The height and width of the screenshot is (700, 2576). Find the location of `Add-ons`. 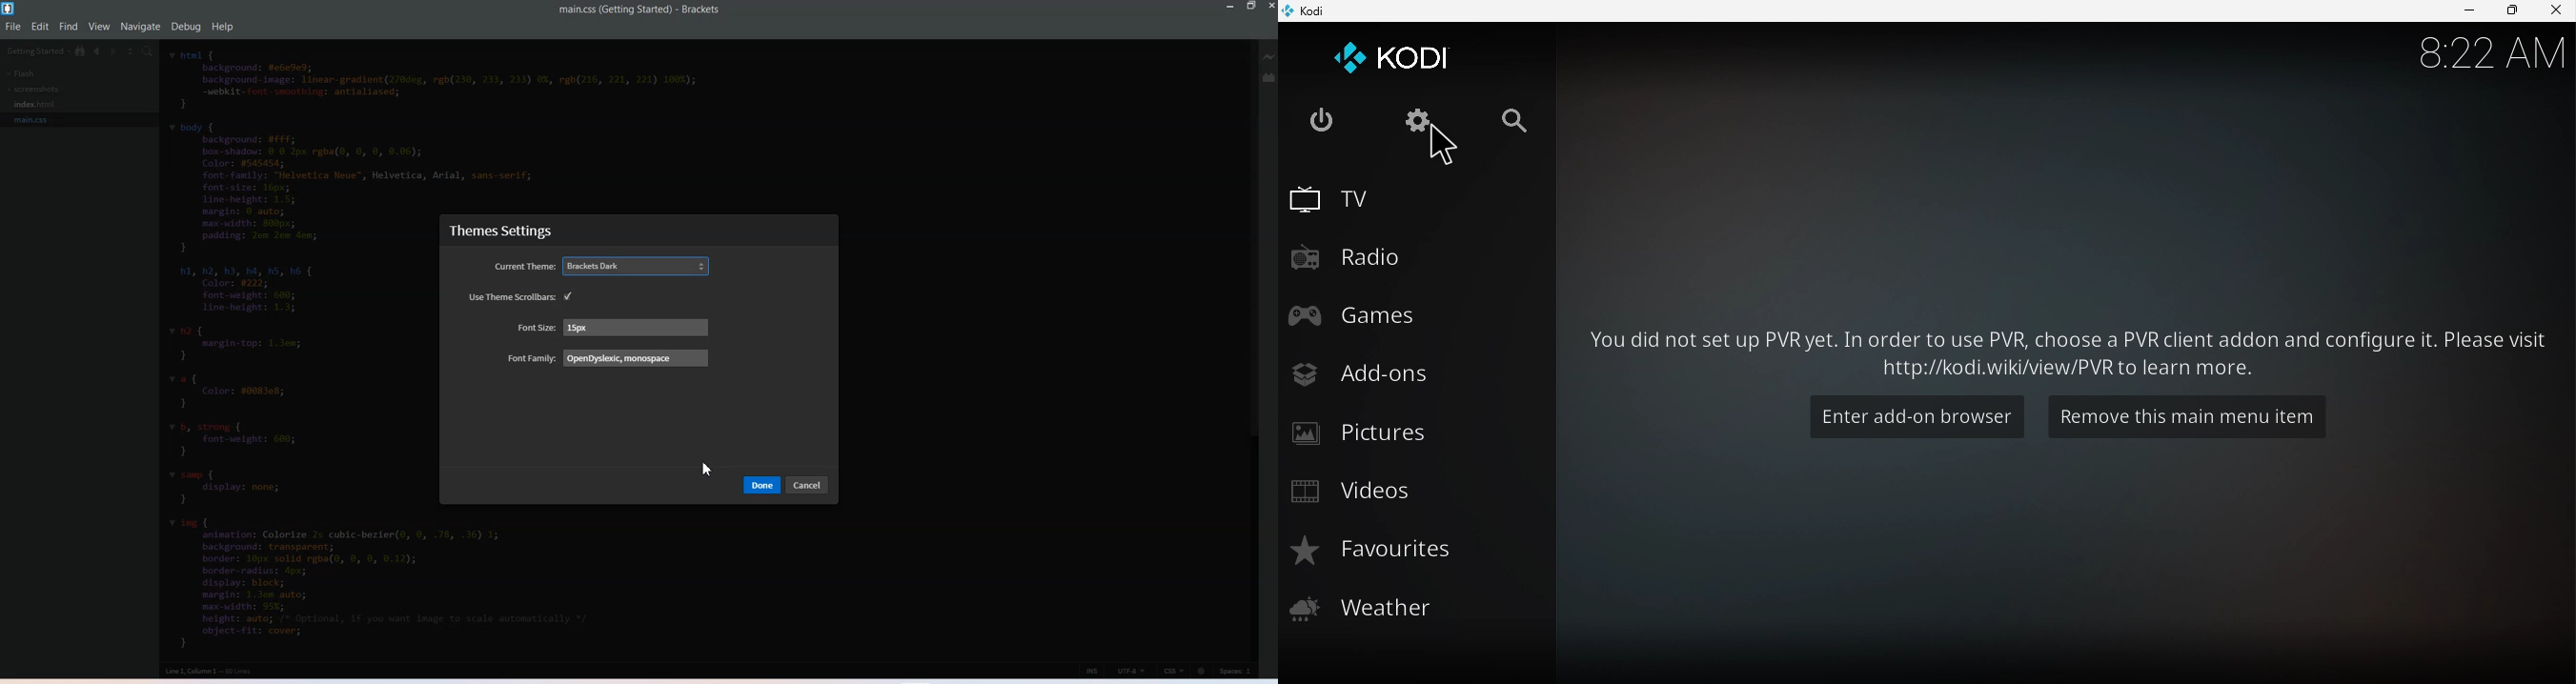

Add-ons is located at coordinates (1414, 375).